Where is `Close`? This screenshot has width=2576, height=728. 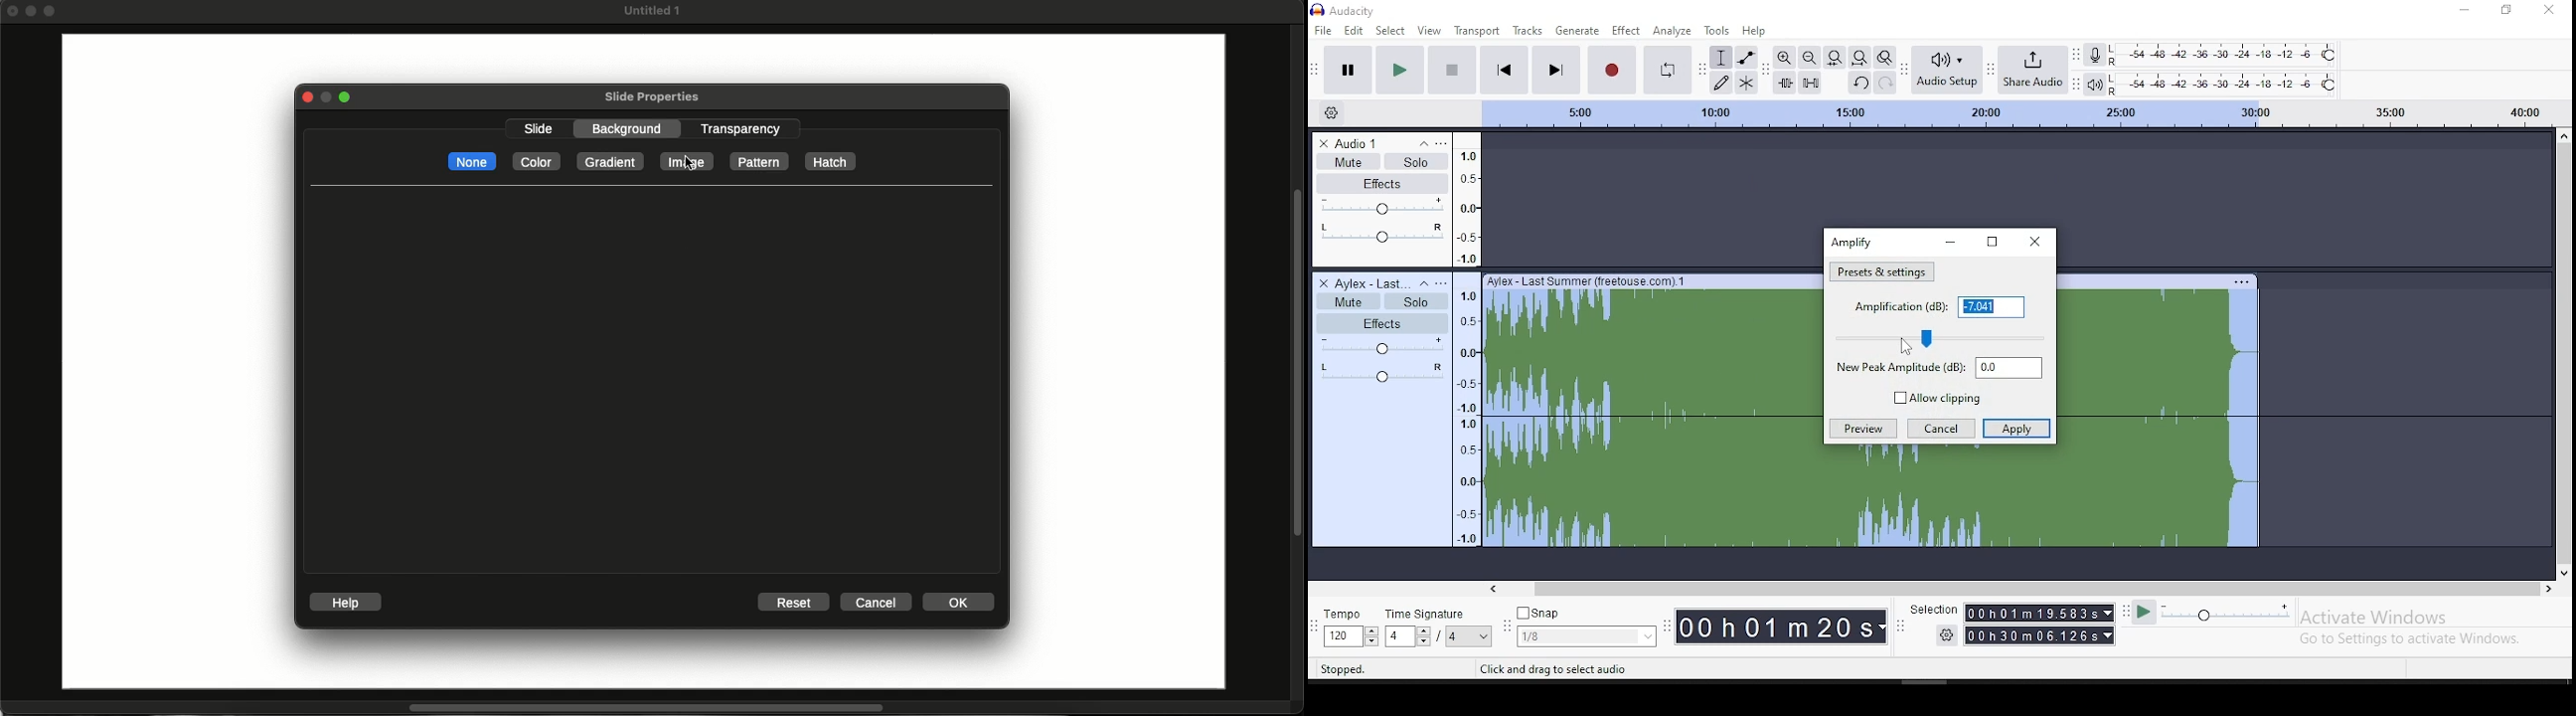 Close is located at coordinates (13, 10).